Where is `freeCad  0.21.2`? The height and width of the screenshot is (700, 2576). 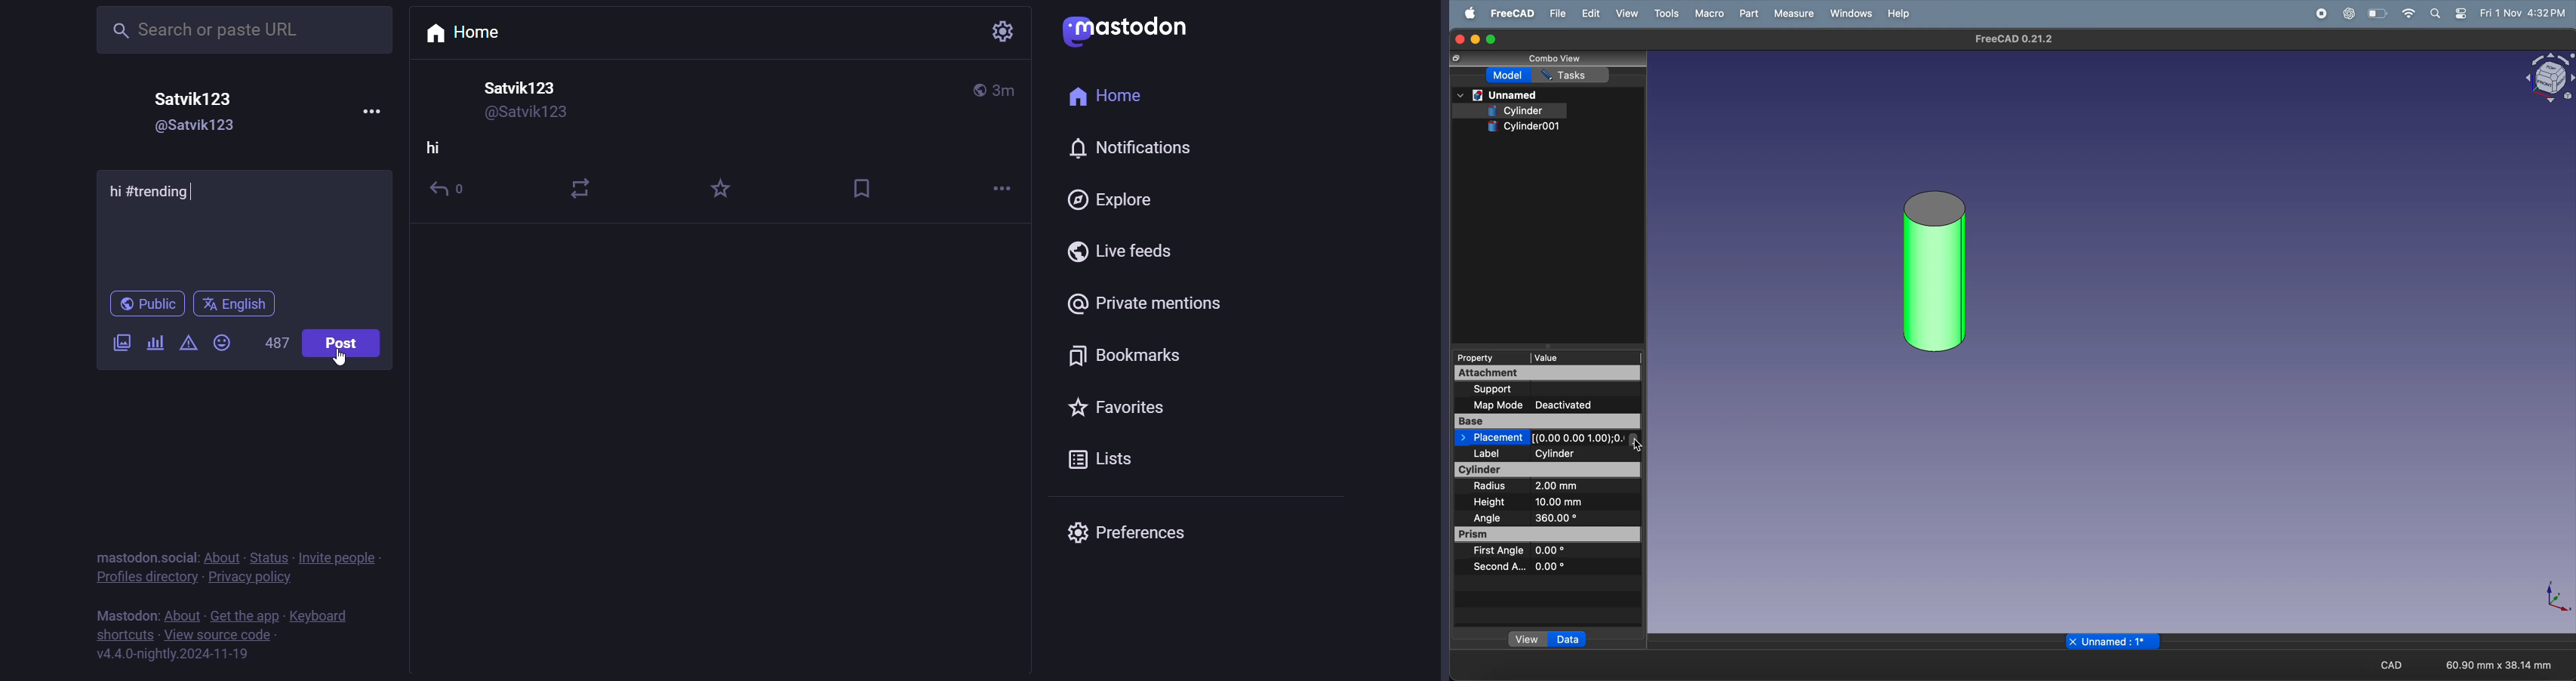 freeCad  0.21.2 is located at coordinates (2013, 39).